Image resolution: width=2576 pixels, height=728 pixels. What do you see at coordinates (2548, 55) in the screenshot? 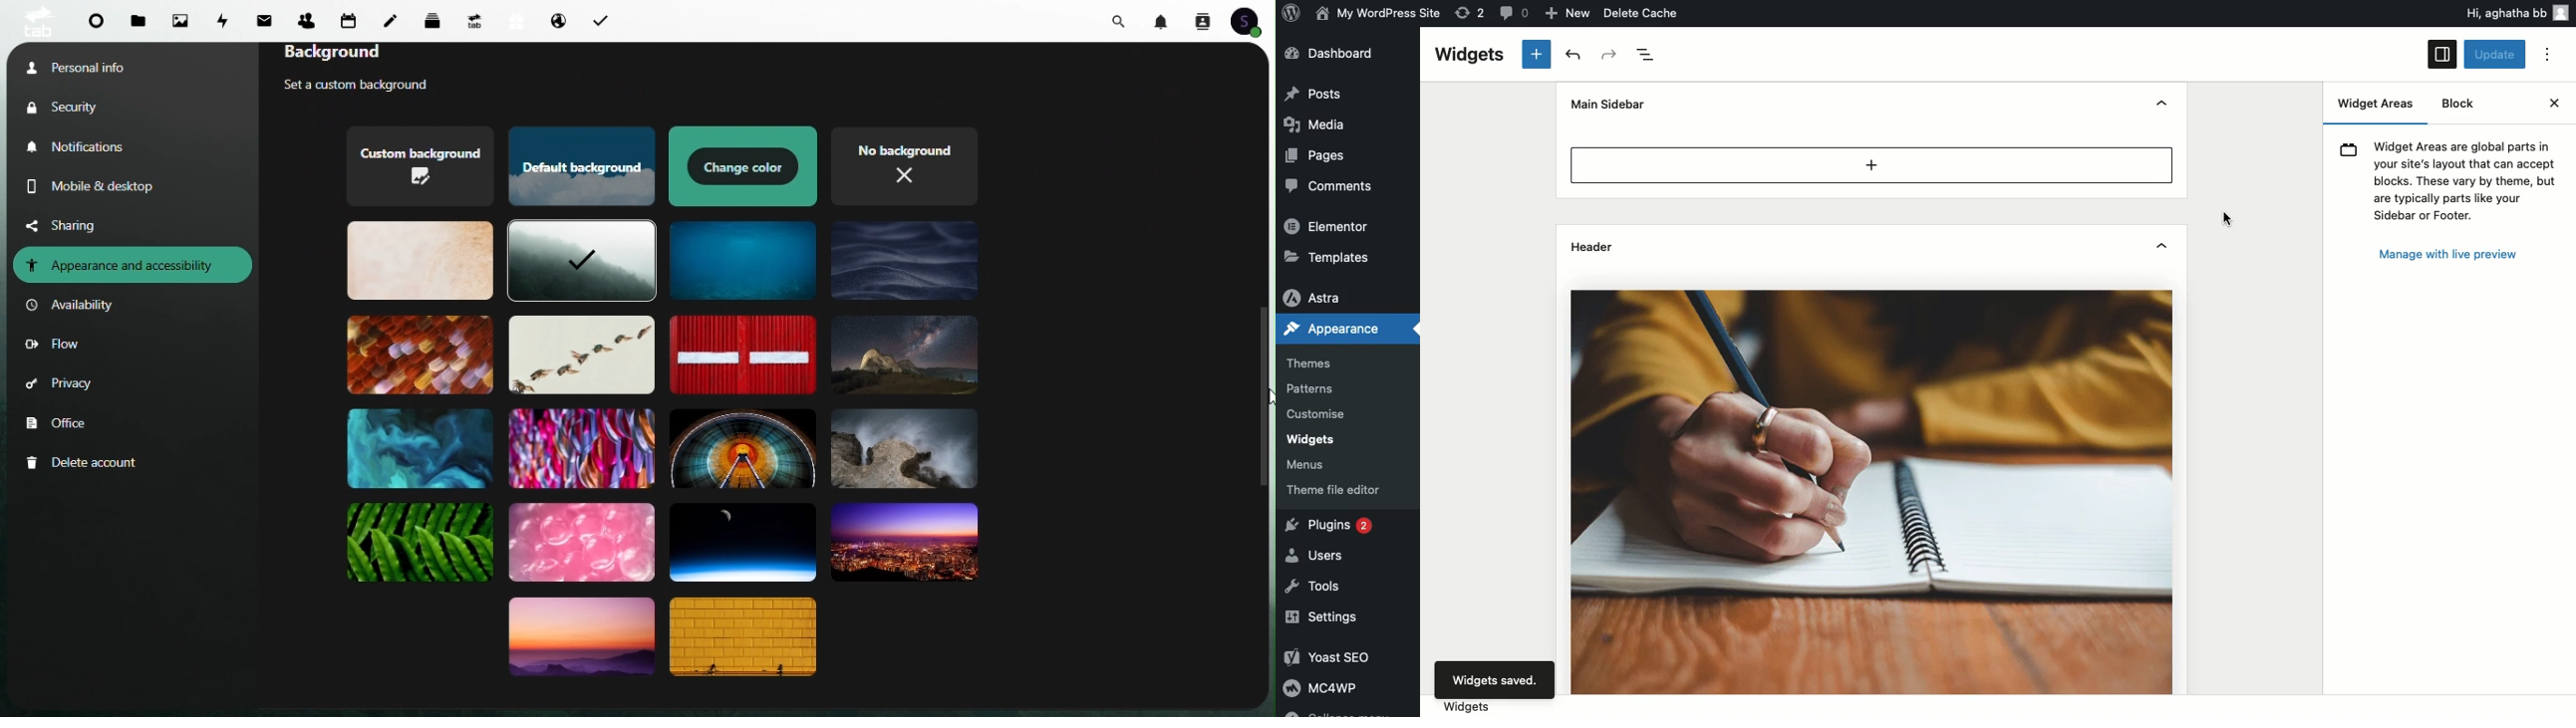
I see `Options` at bounding box center [2548, 55].